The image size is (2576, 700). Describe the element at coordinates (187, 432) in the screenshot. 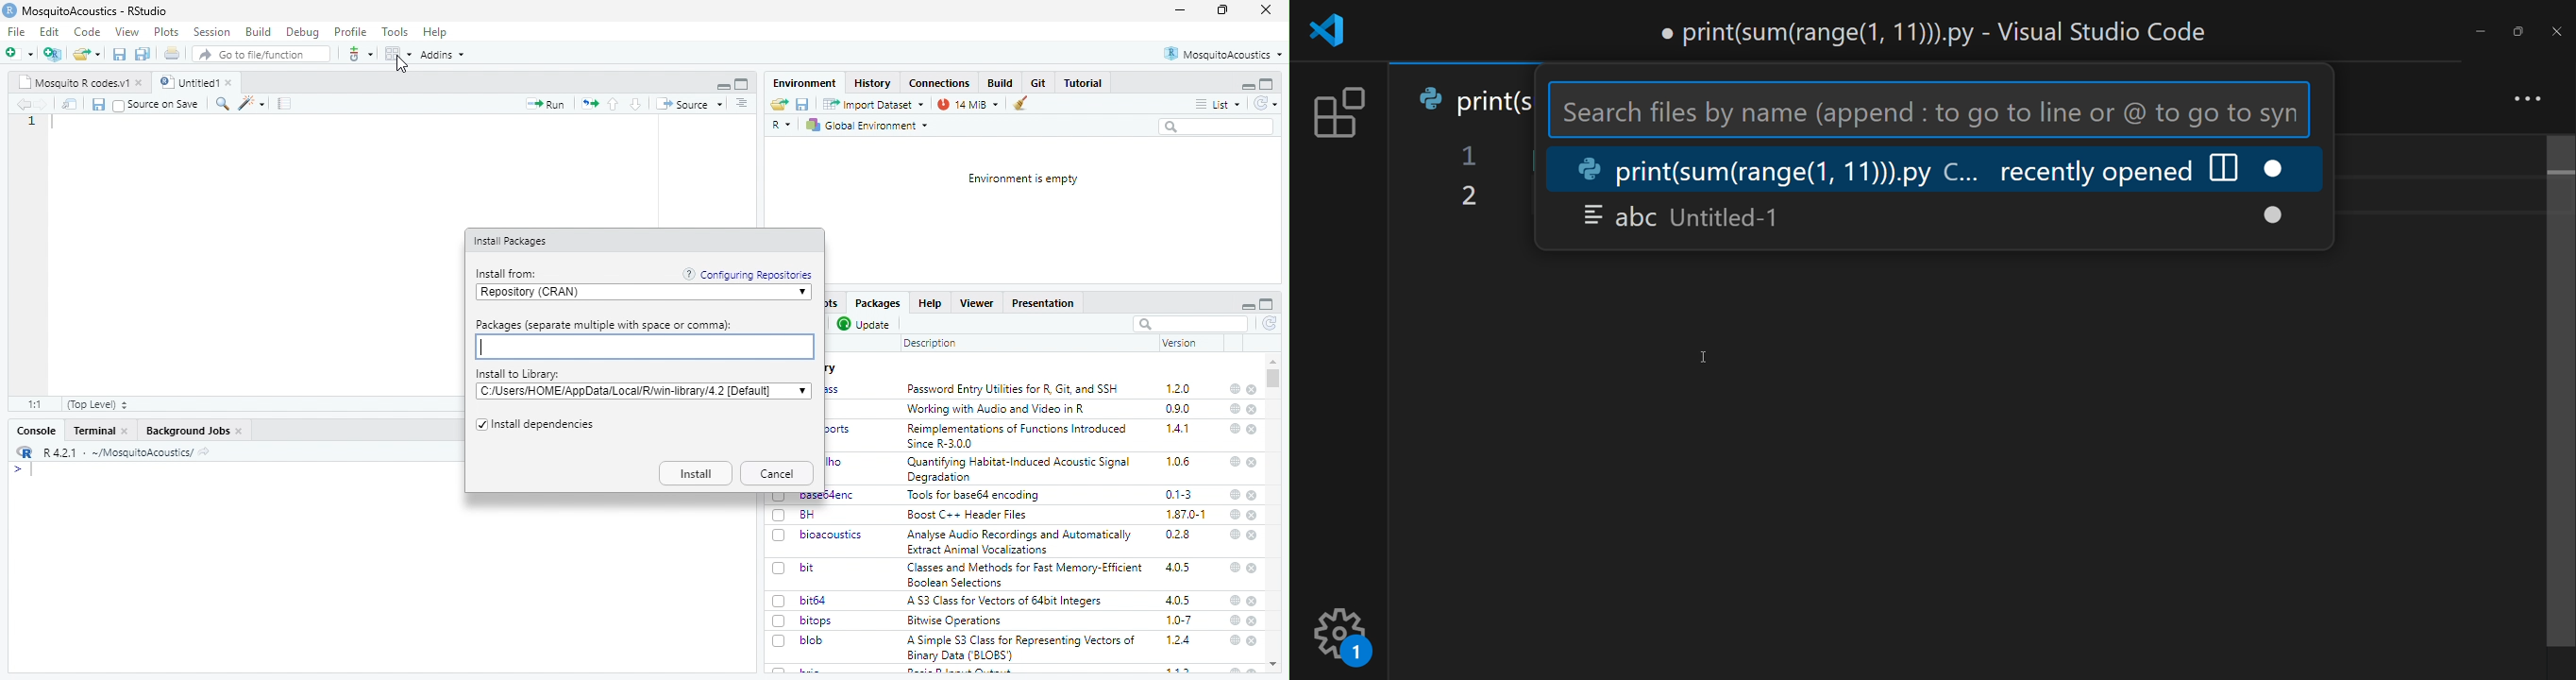

I see `Background Jobs` at that location.